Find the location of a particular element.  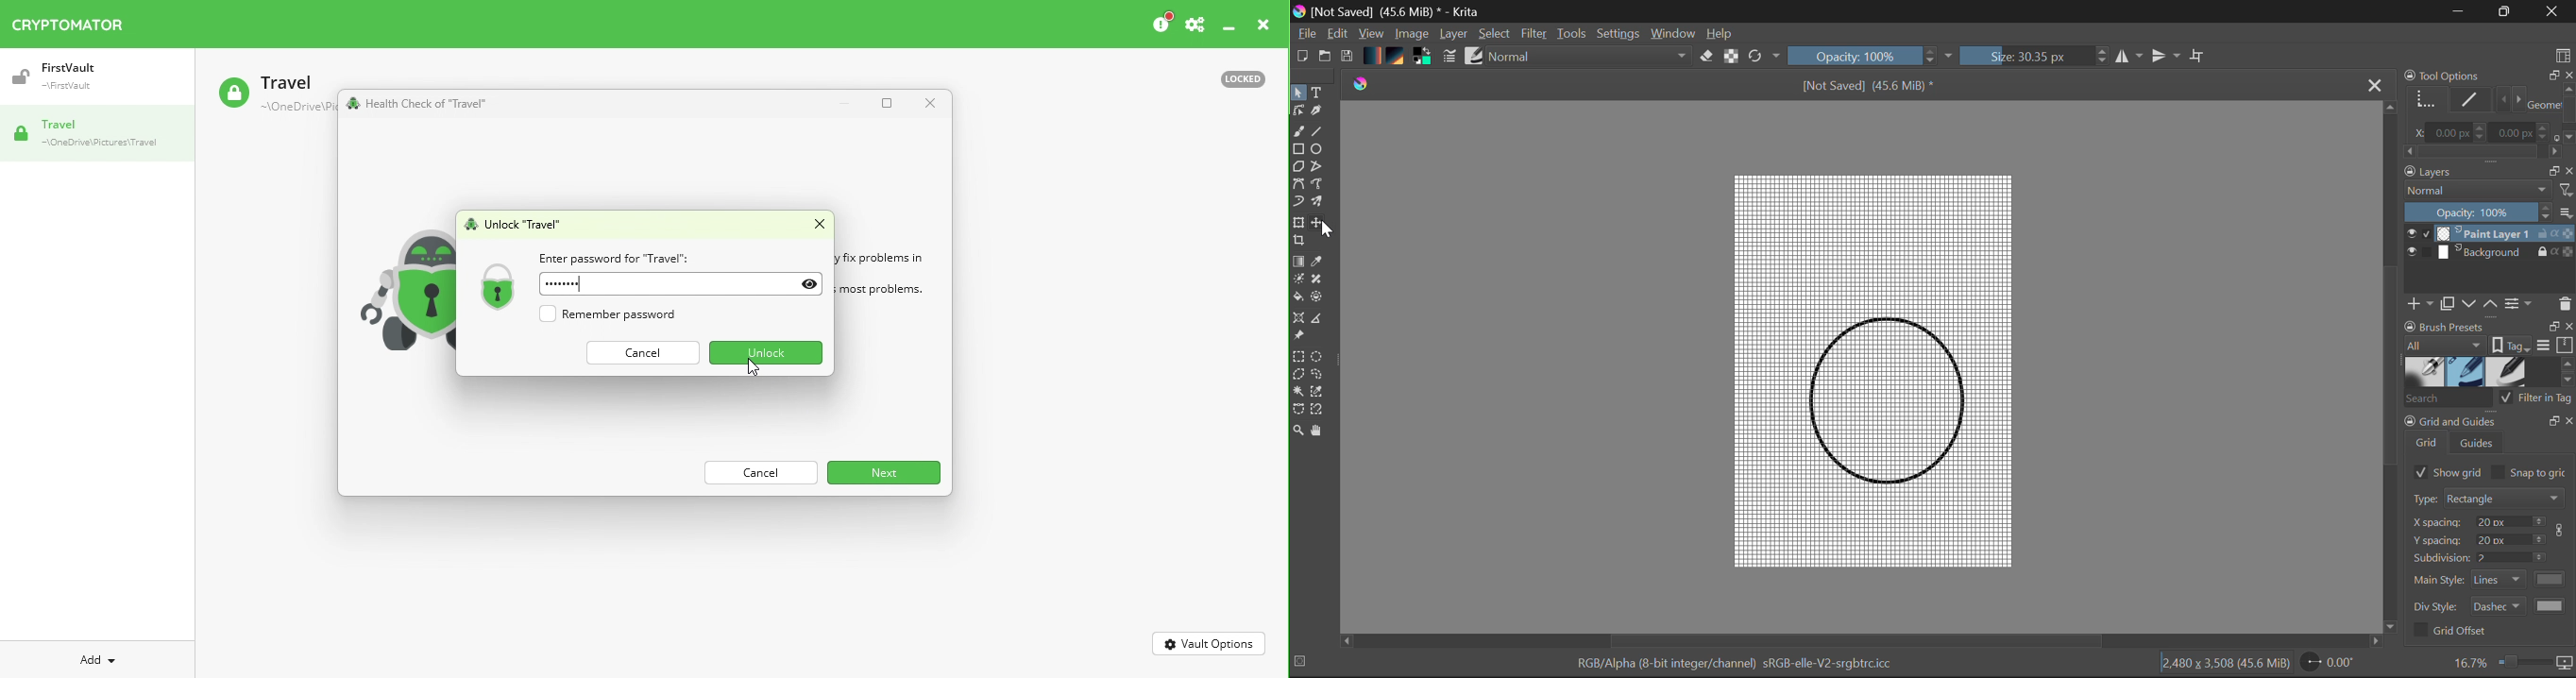

Remember password is located at coordinates (619, 315).